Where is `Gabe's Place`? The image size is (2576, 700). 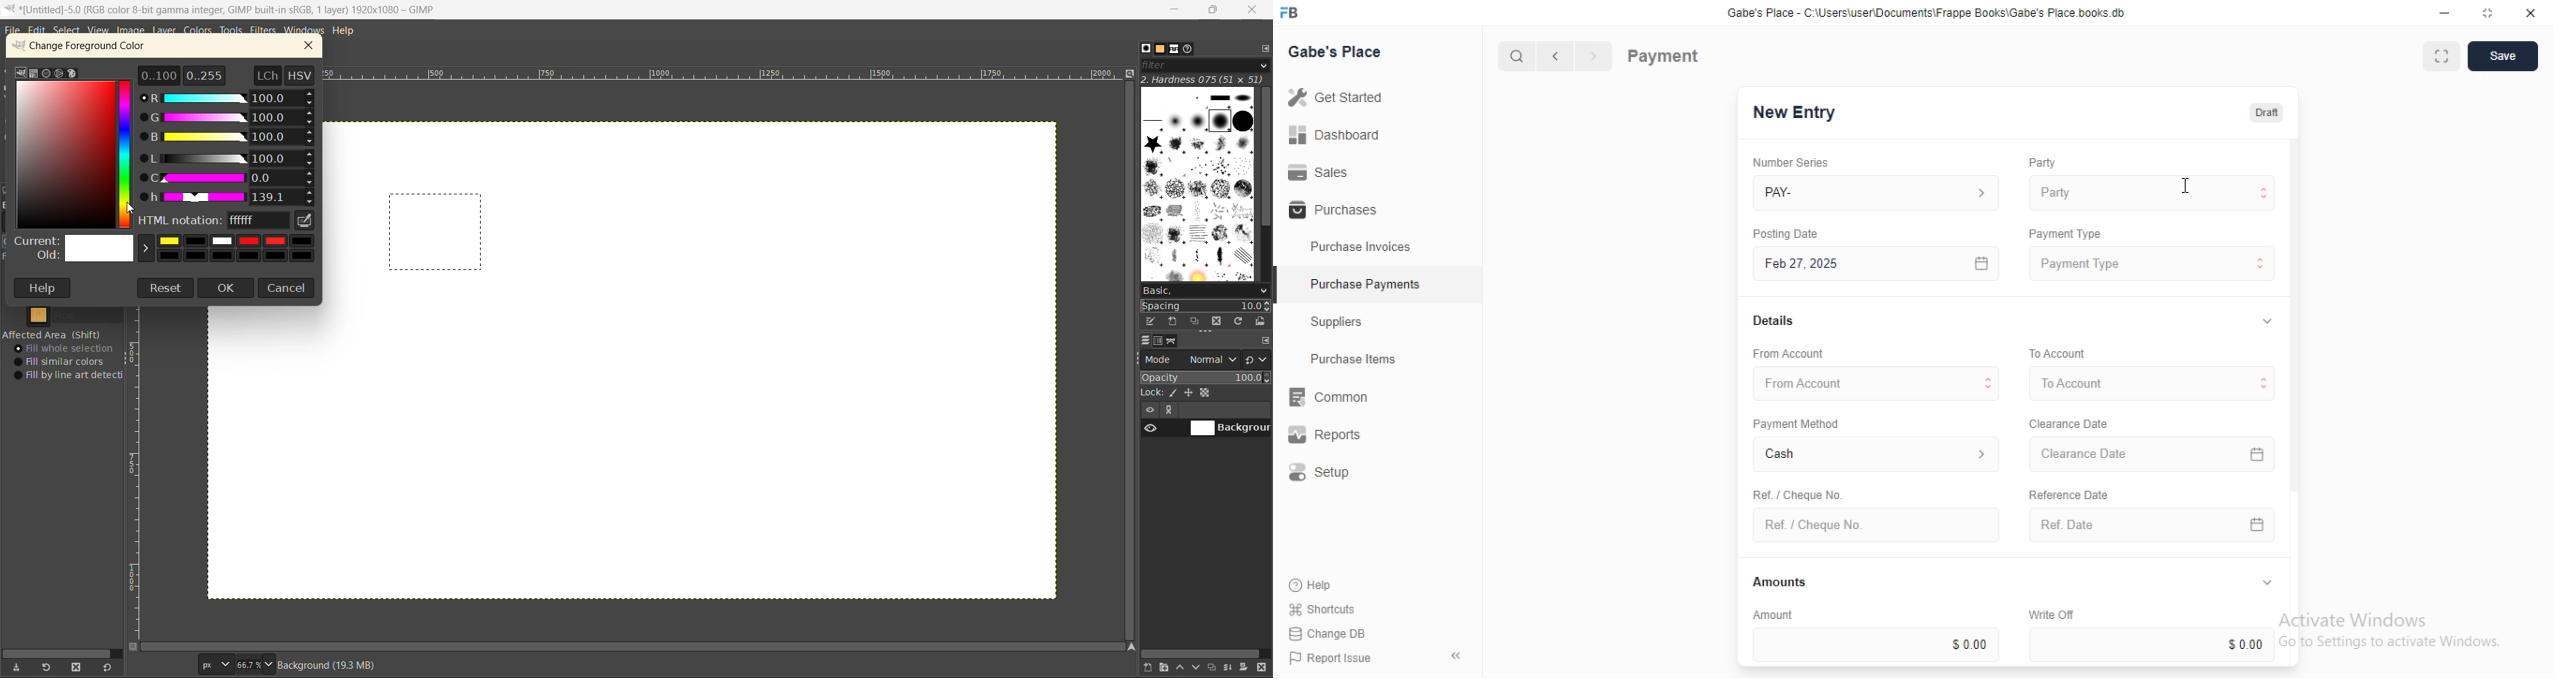 Gabe's Place is located at coordinates (1339, 53).